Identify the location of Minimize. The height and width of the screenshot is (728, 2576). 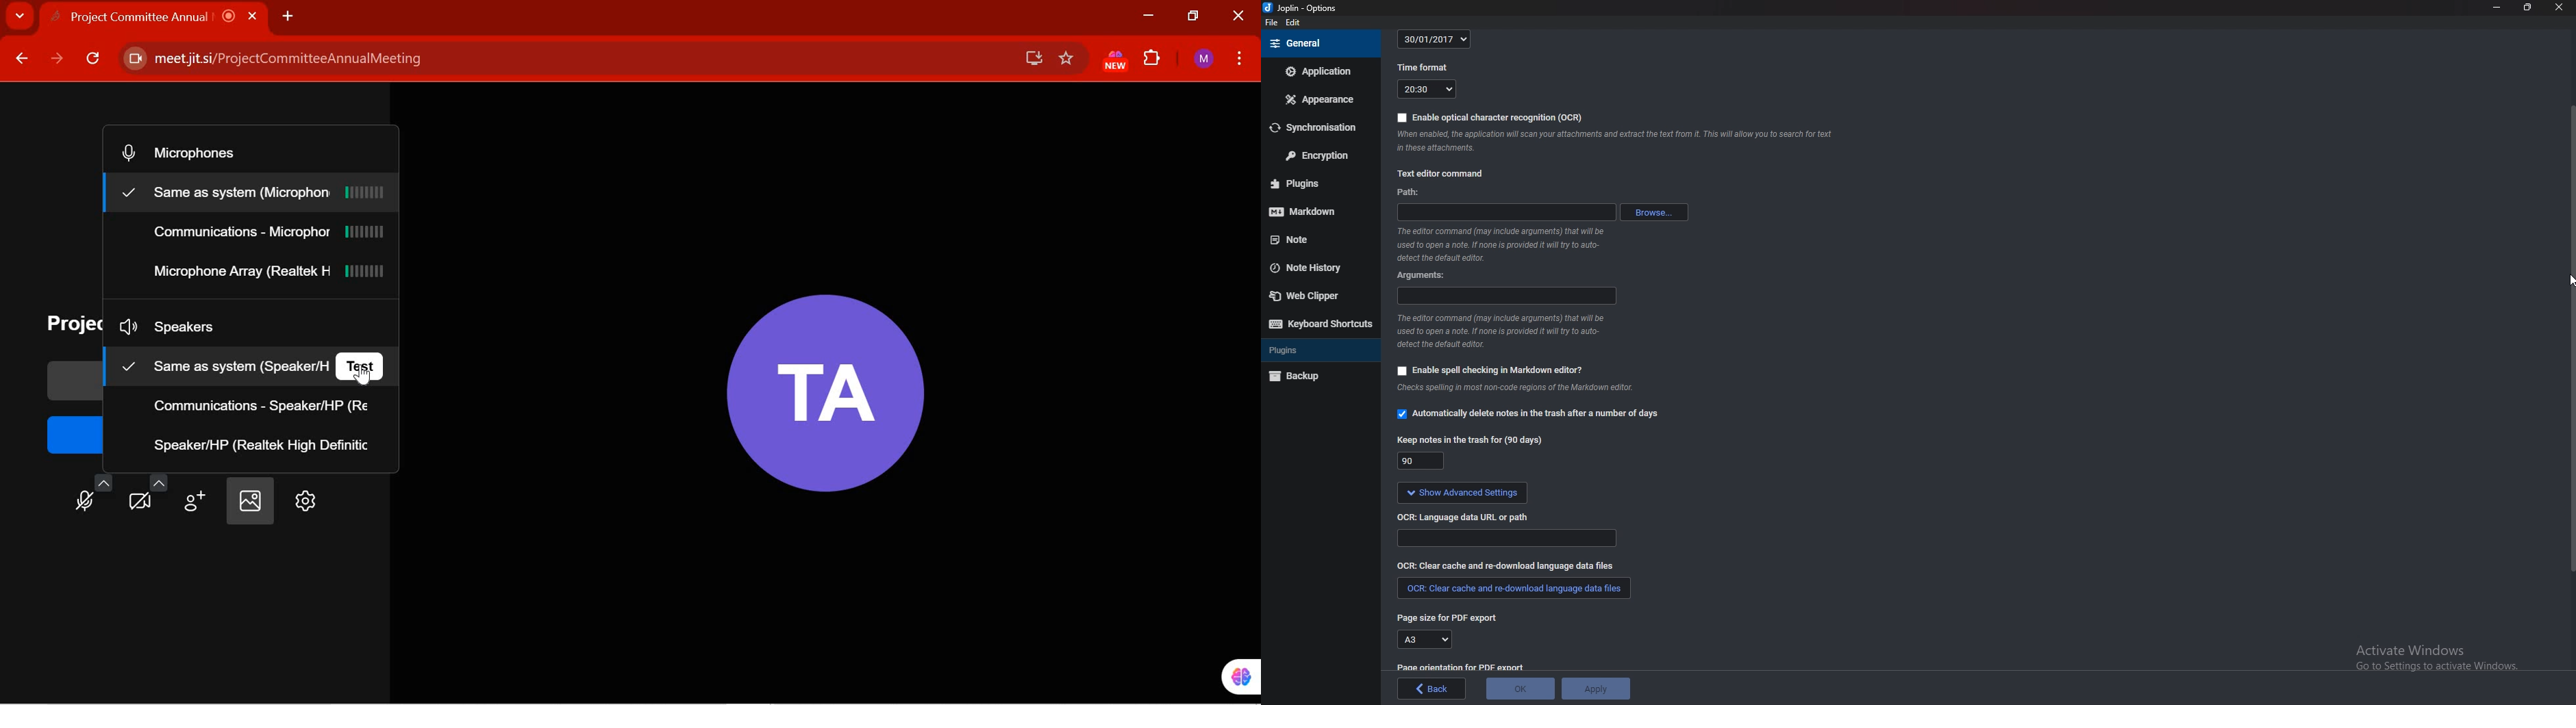
(2497, 8).